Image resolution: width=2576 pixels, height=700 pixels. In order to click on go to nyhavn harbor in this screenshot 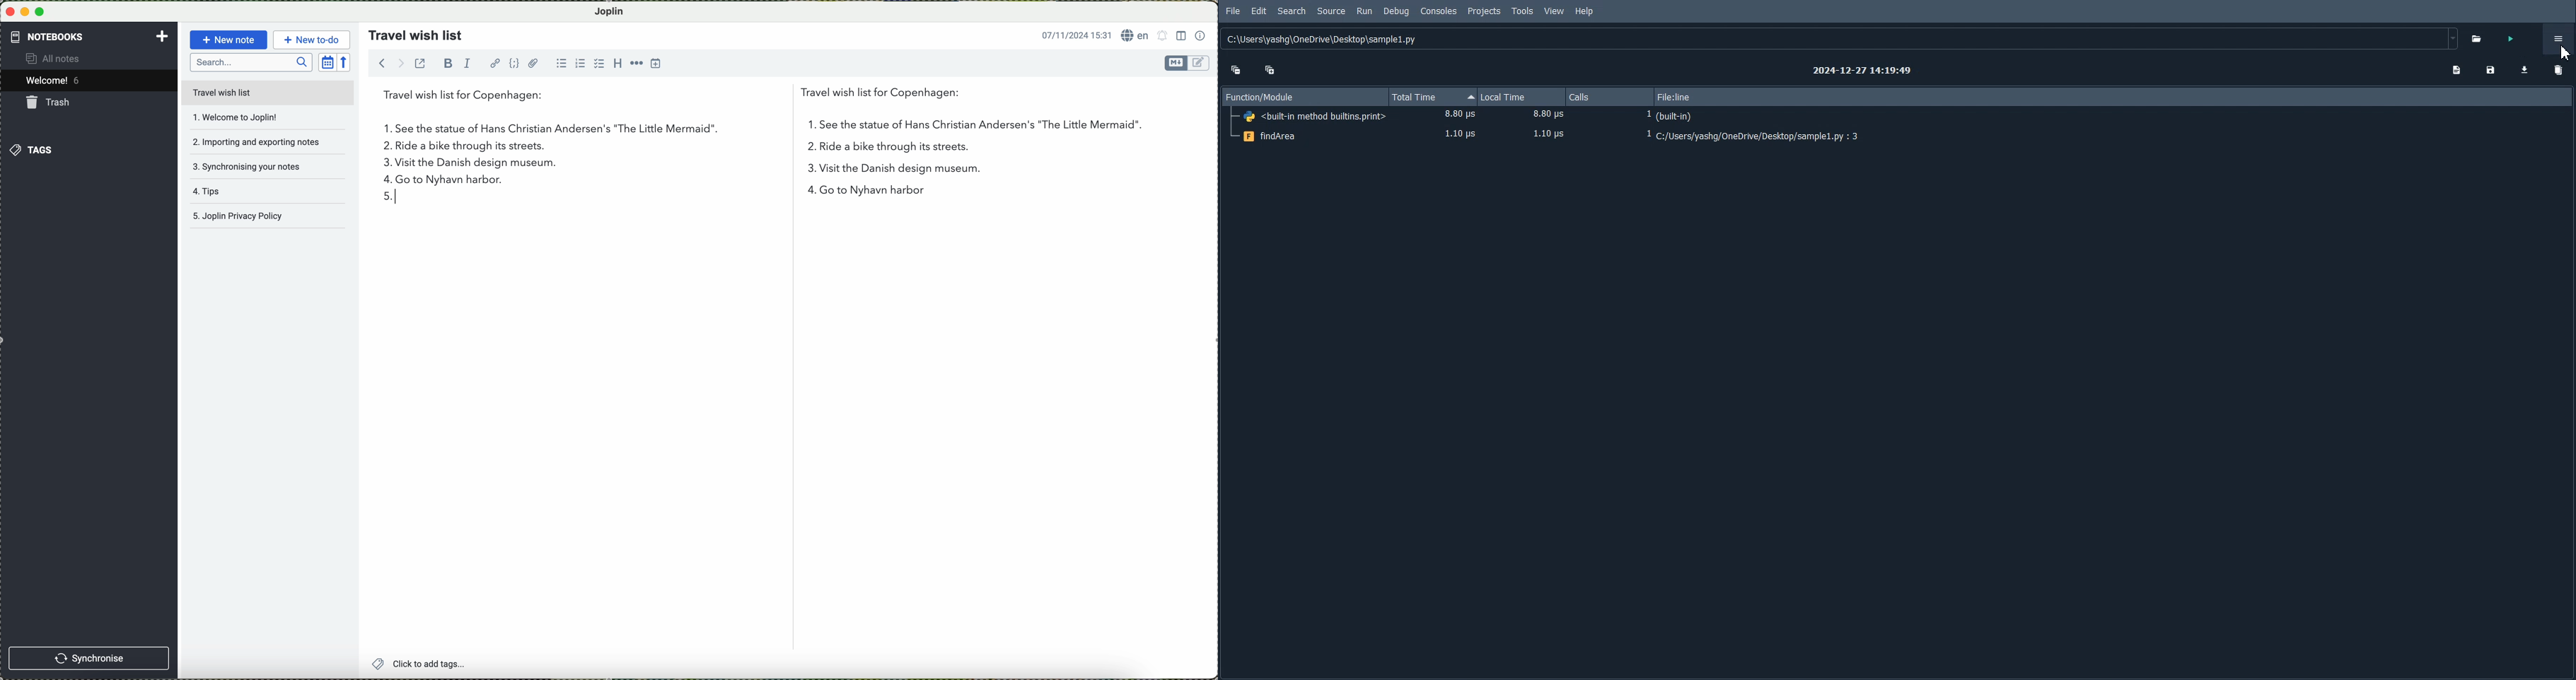, I will do `click(676, 181)`.